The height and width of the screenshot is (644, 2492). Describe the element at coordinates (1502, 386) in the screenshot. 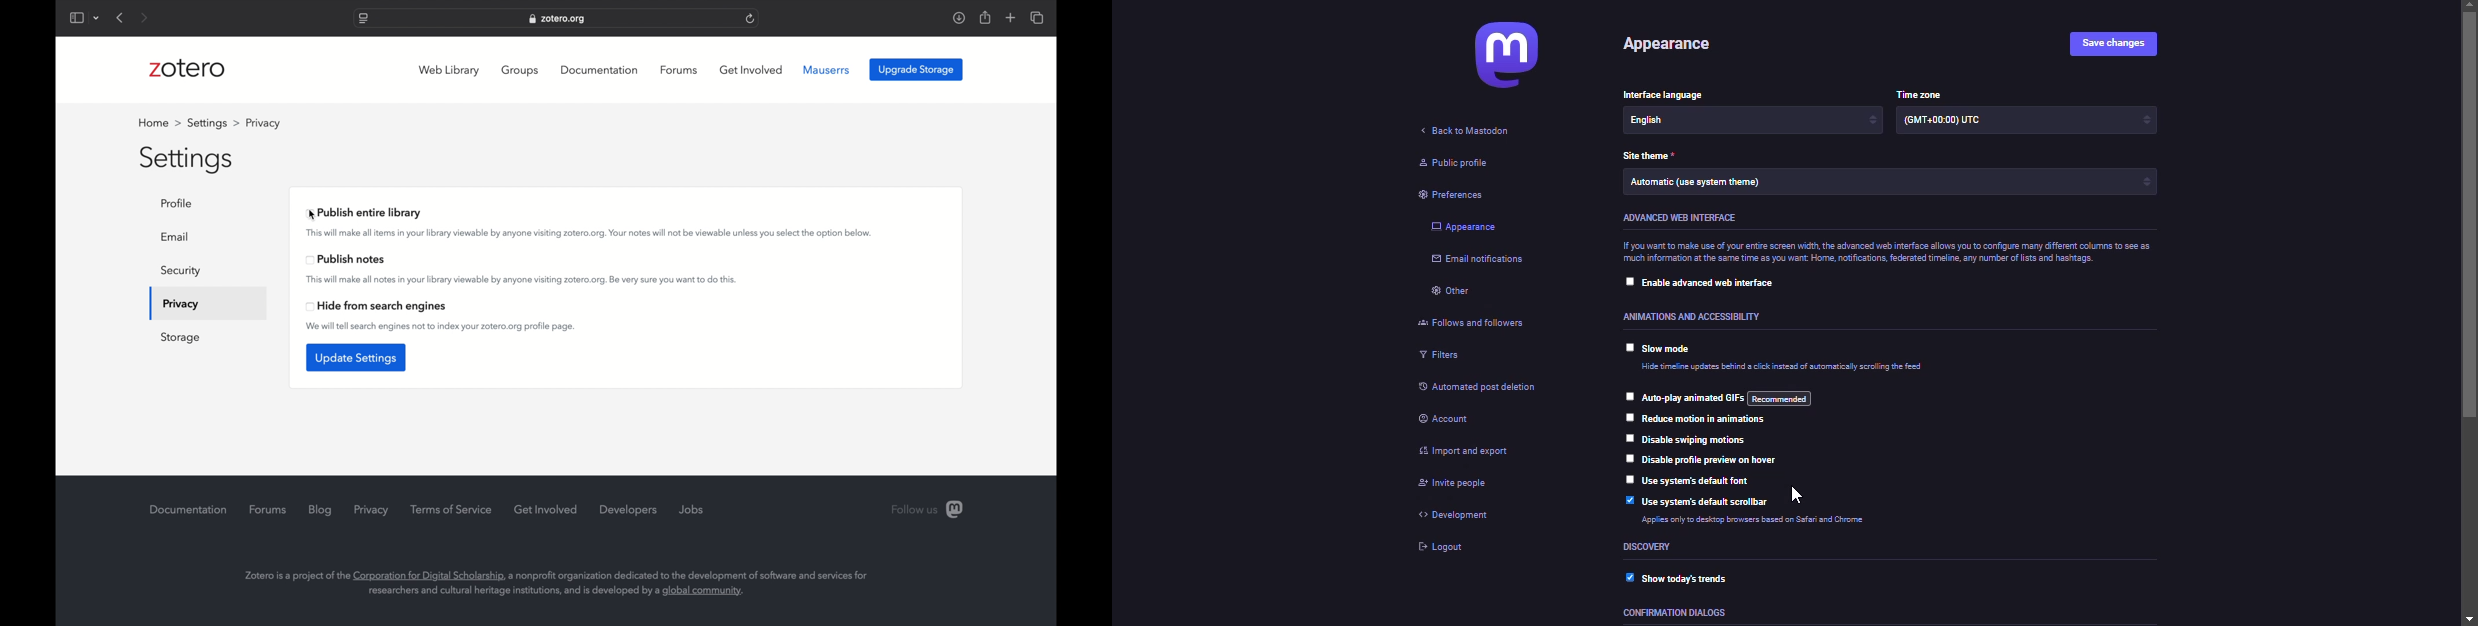

I see `automated post deletion` at that location.